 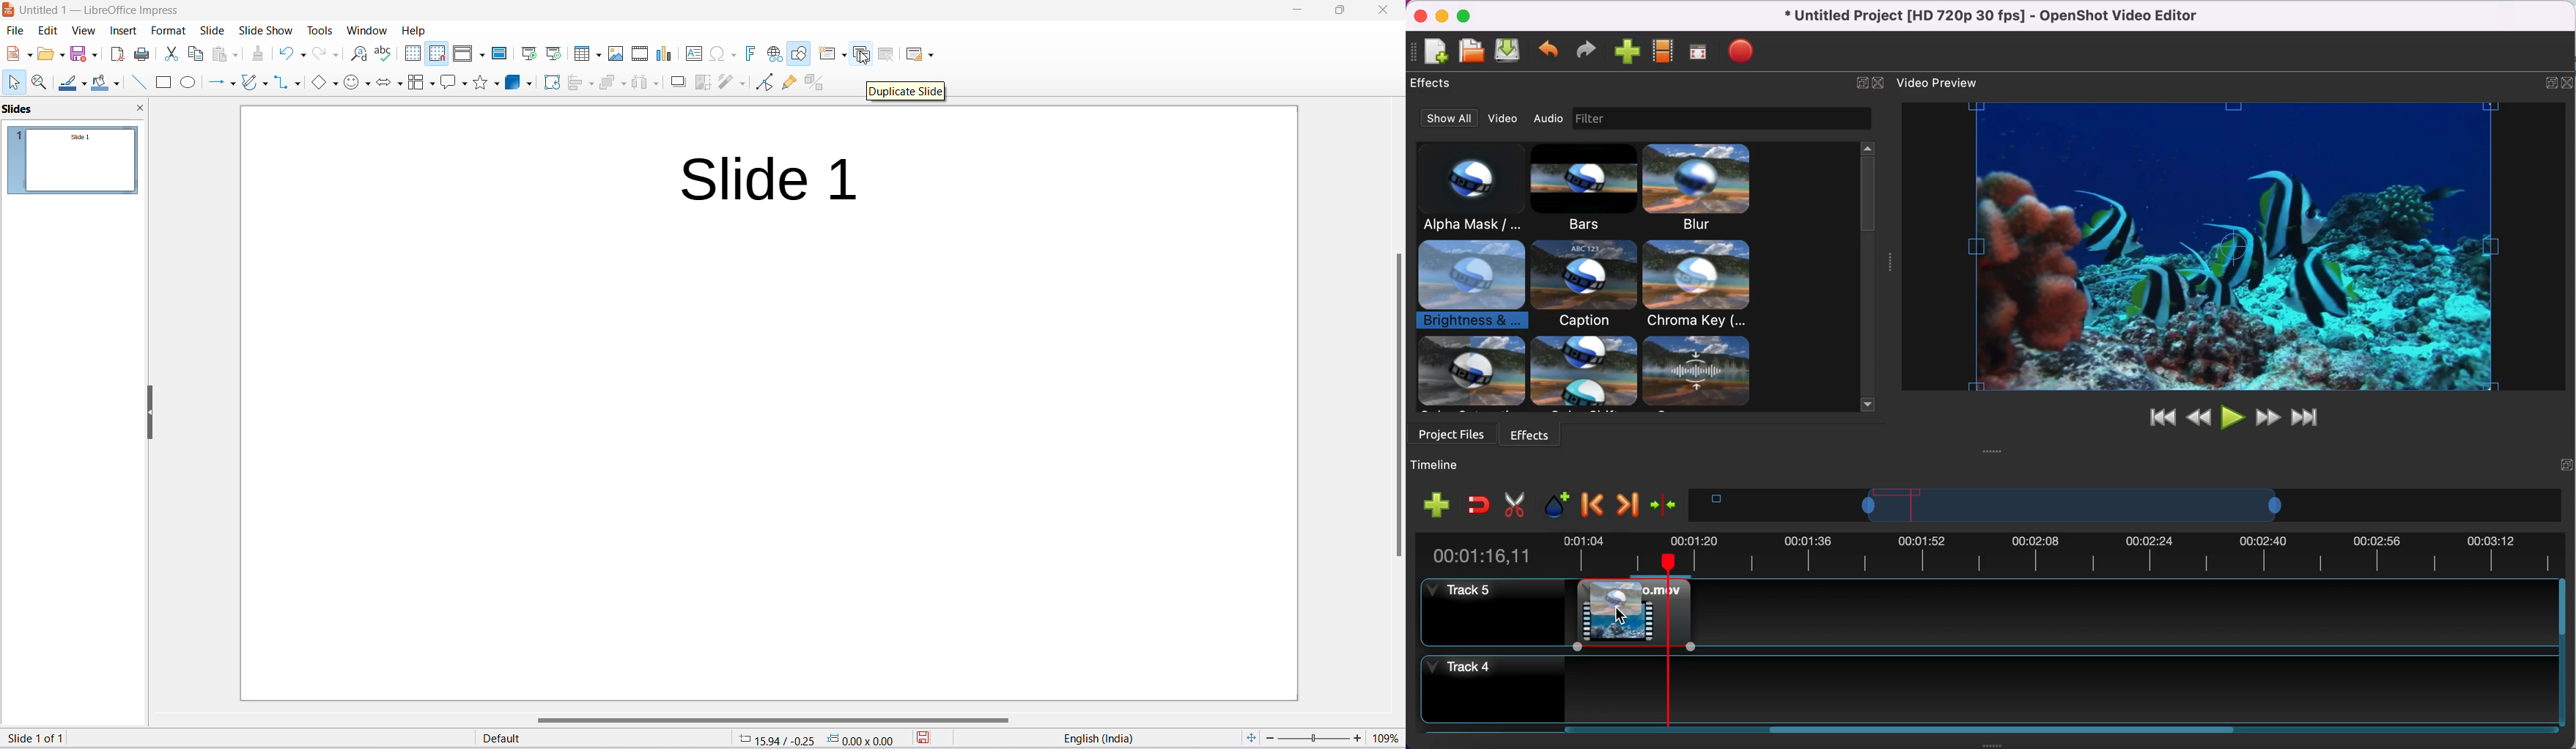 I want to click on fit slide to current window, so click(x=1252, y=739).